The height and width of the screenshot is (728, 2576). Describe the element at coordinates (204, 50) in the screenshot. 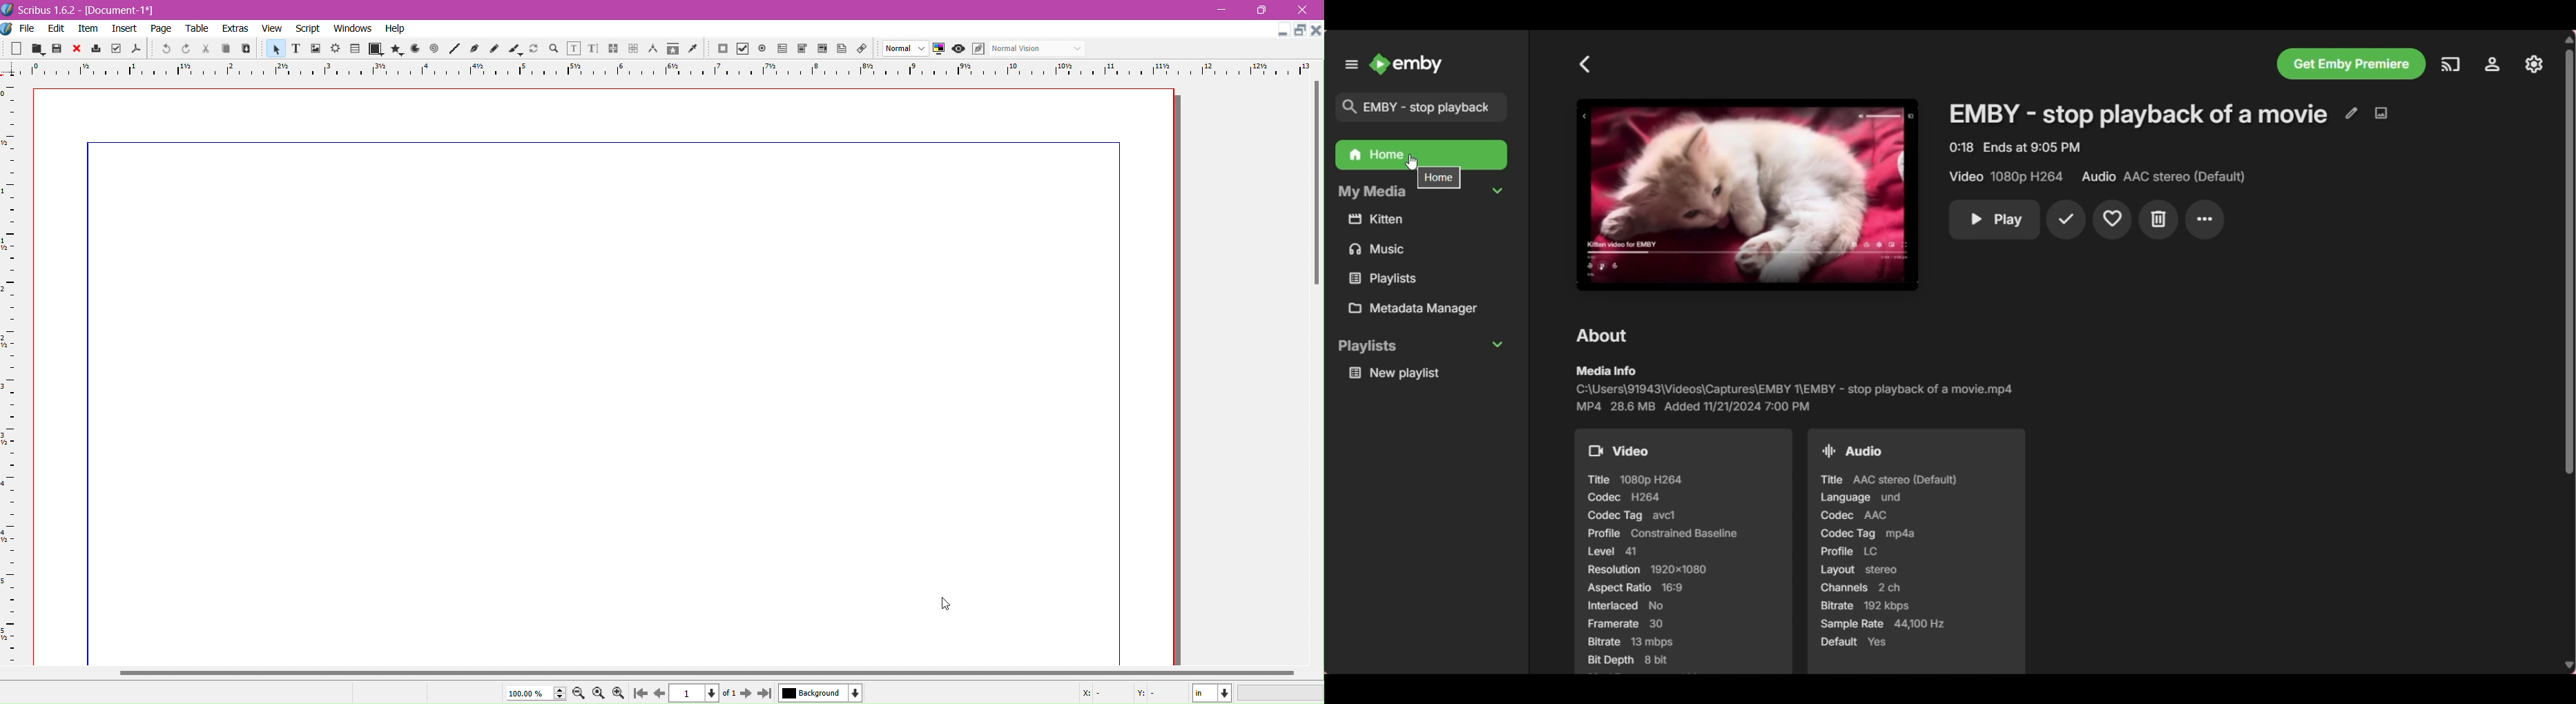

I see `cut` at that location.